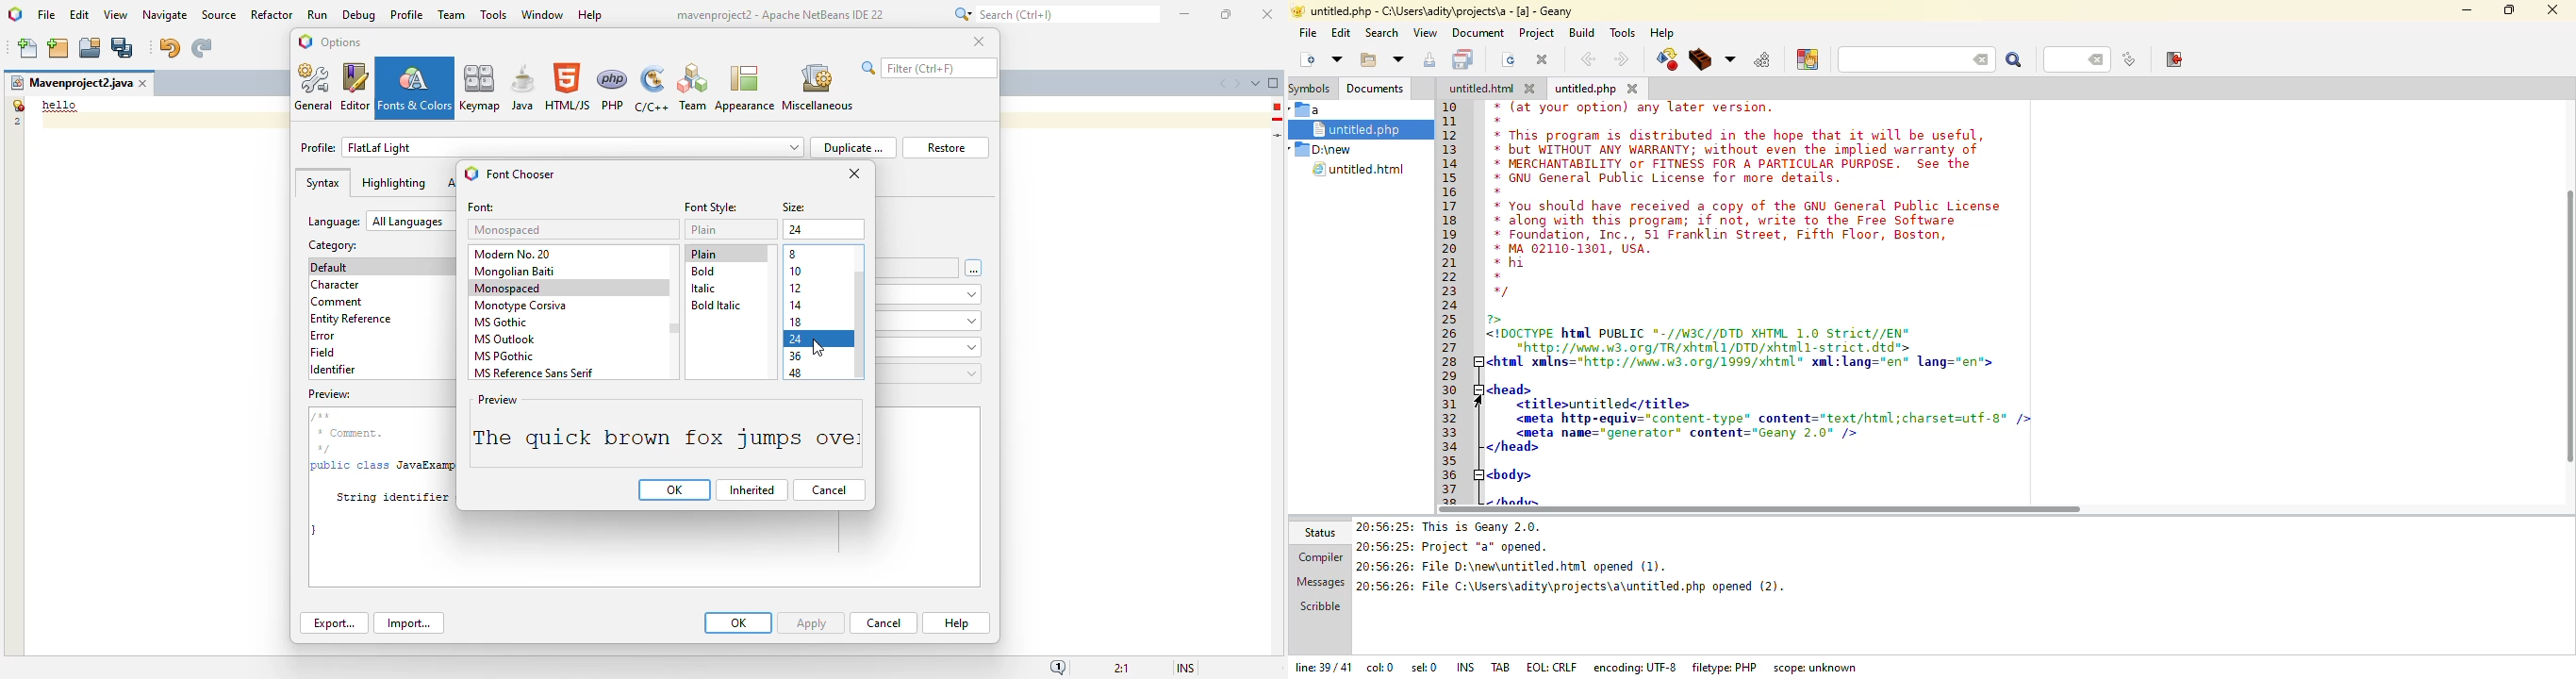 This screenshot has width=2576, height=700. Describe the element at coordinates (1480, 474) in the screenshot. I see `collapse` at that location.